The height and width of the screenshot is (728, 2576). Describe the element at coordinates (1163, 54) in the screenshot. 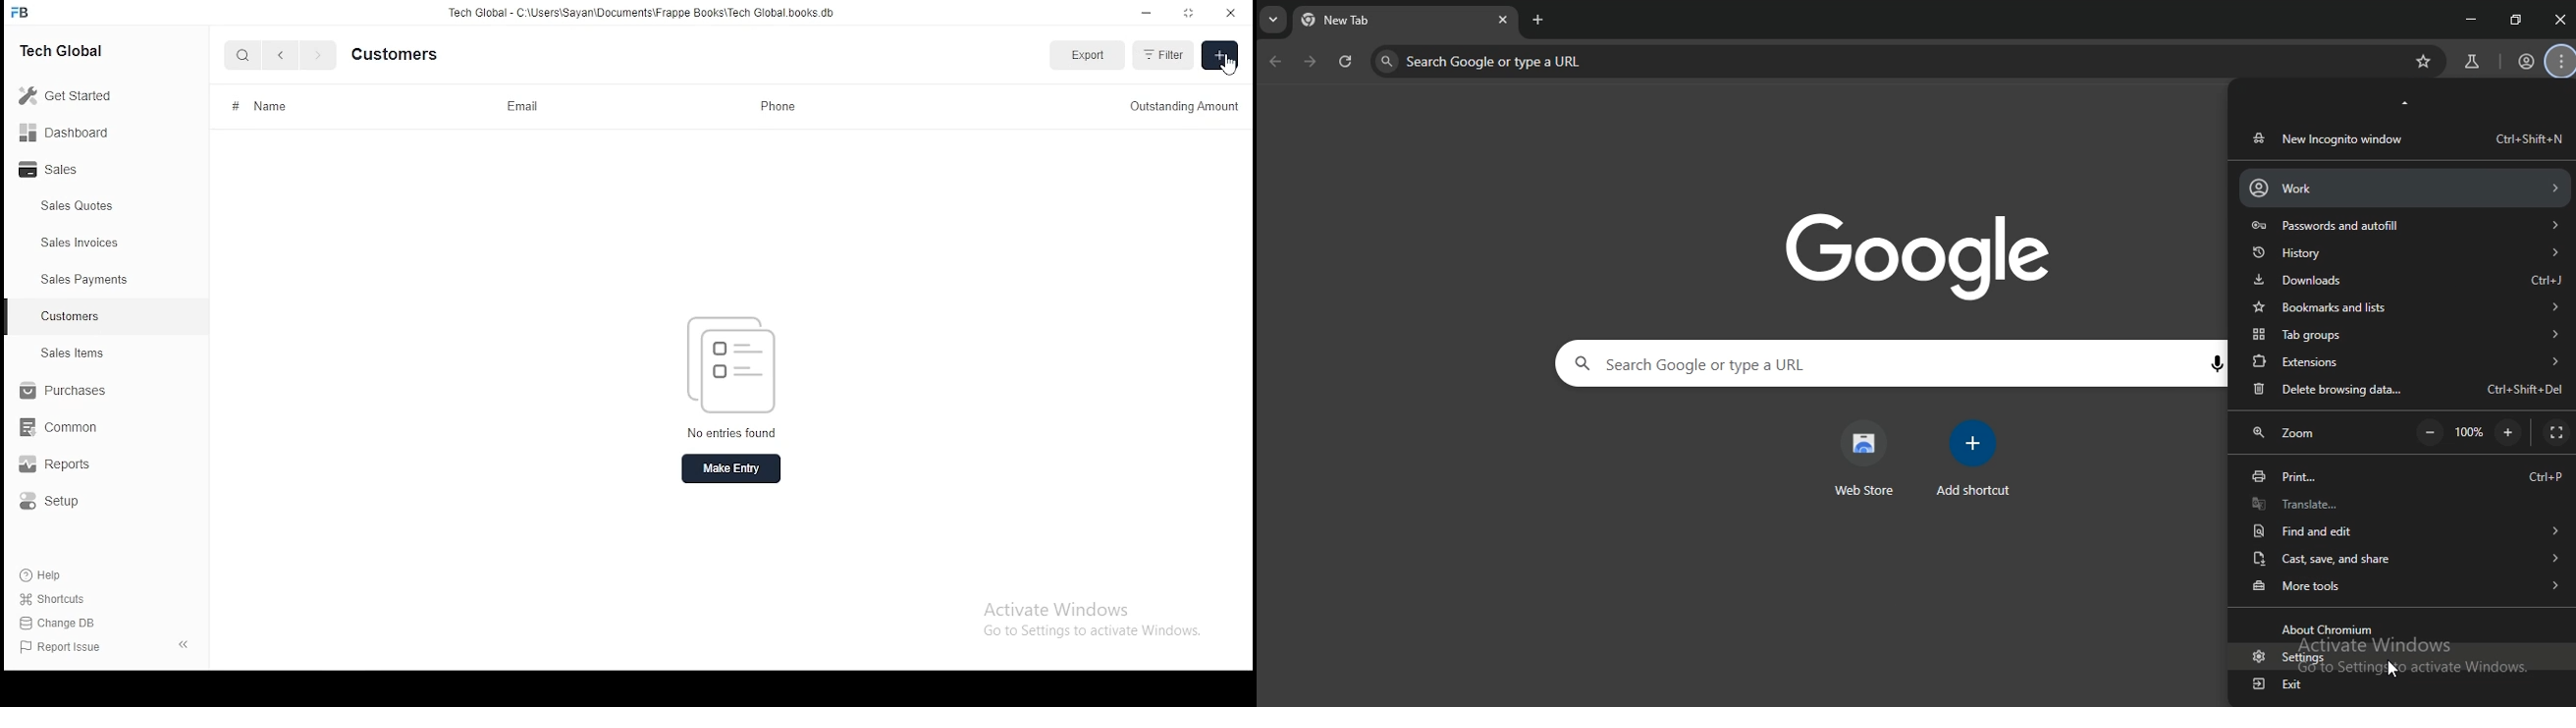

I see `filter` at that location.